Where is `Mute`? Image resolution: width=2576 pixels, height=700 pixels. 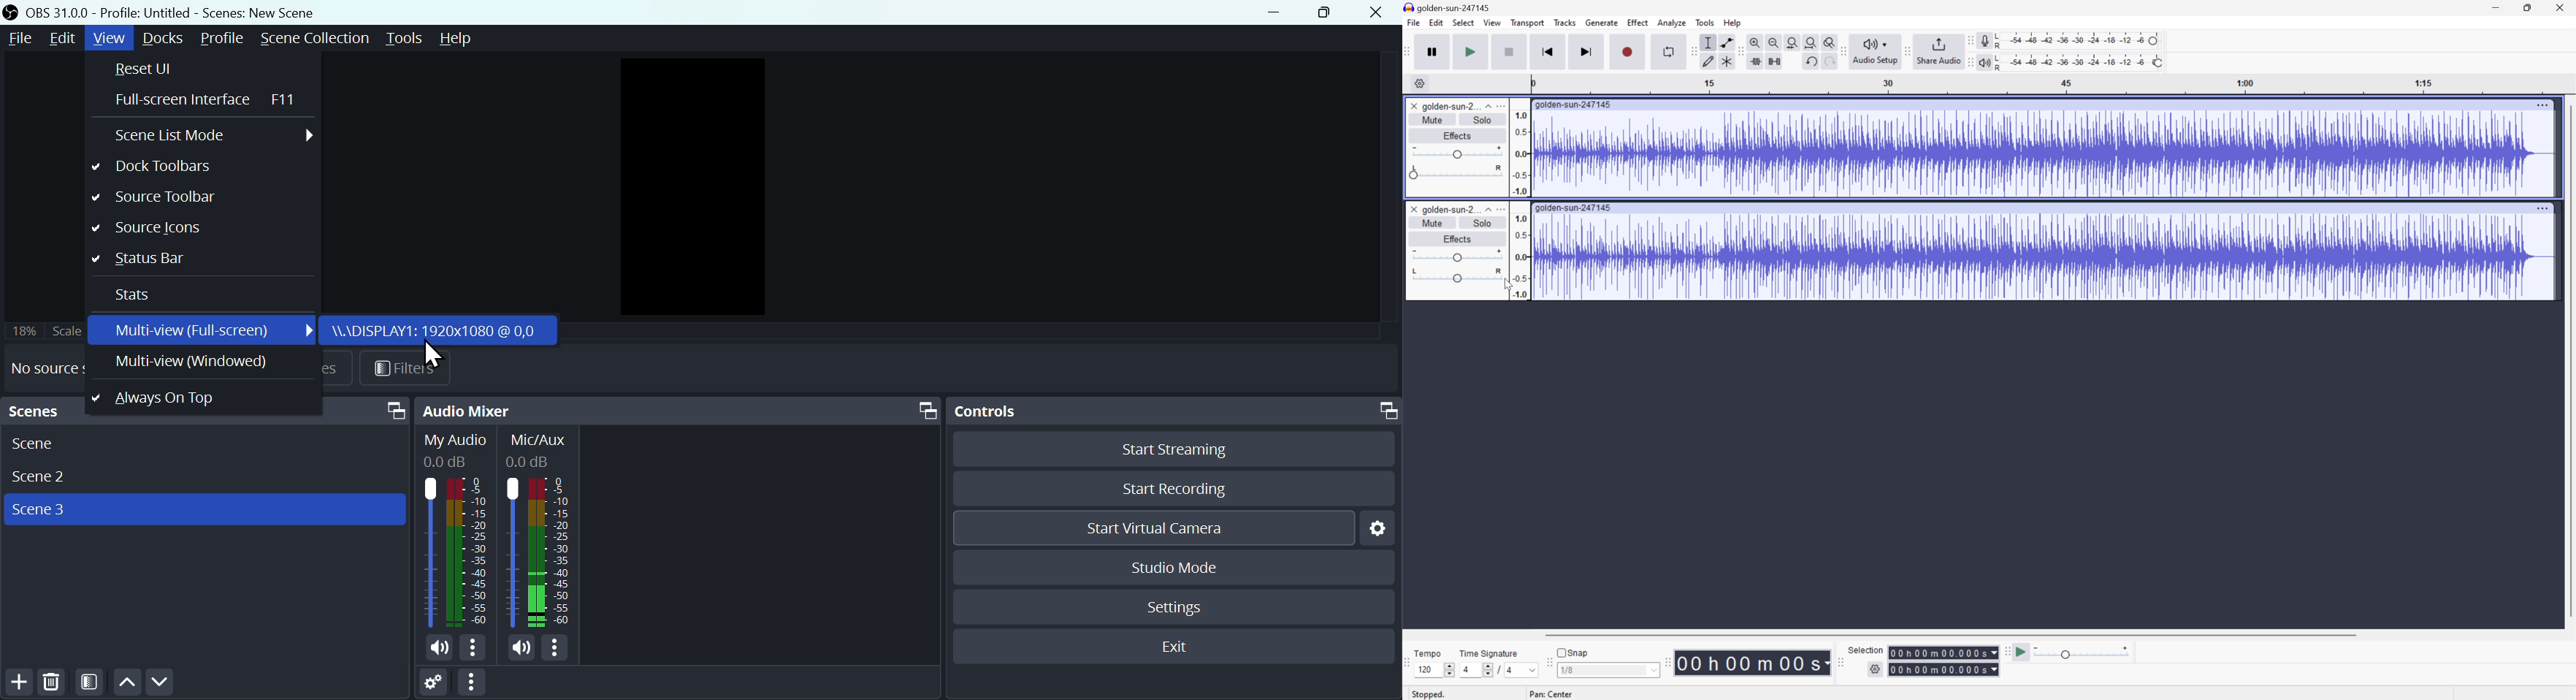
Mute is located at coordinates (1431, 222).